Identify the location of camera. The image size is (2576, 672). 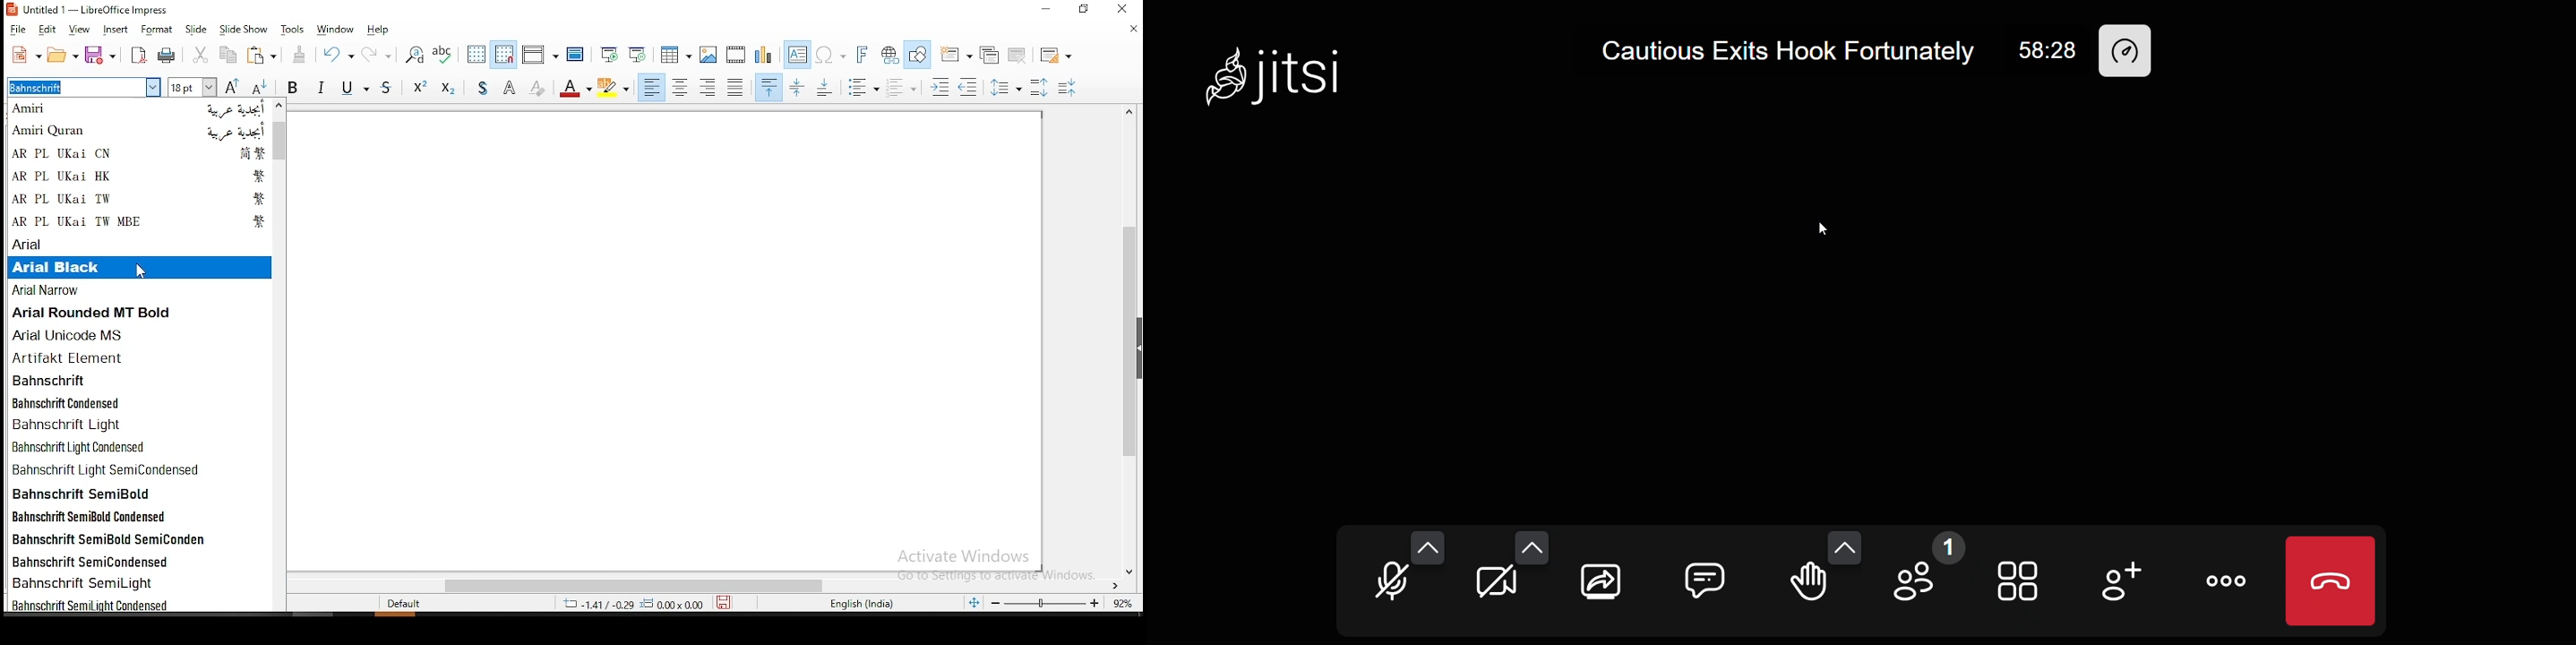
(1496, 585).